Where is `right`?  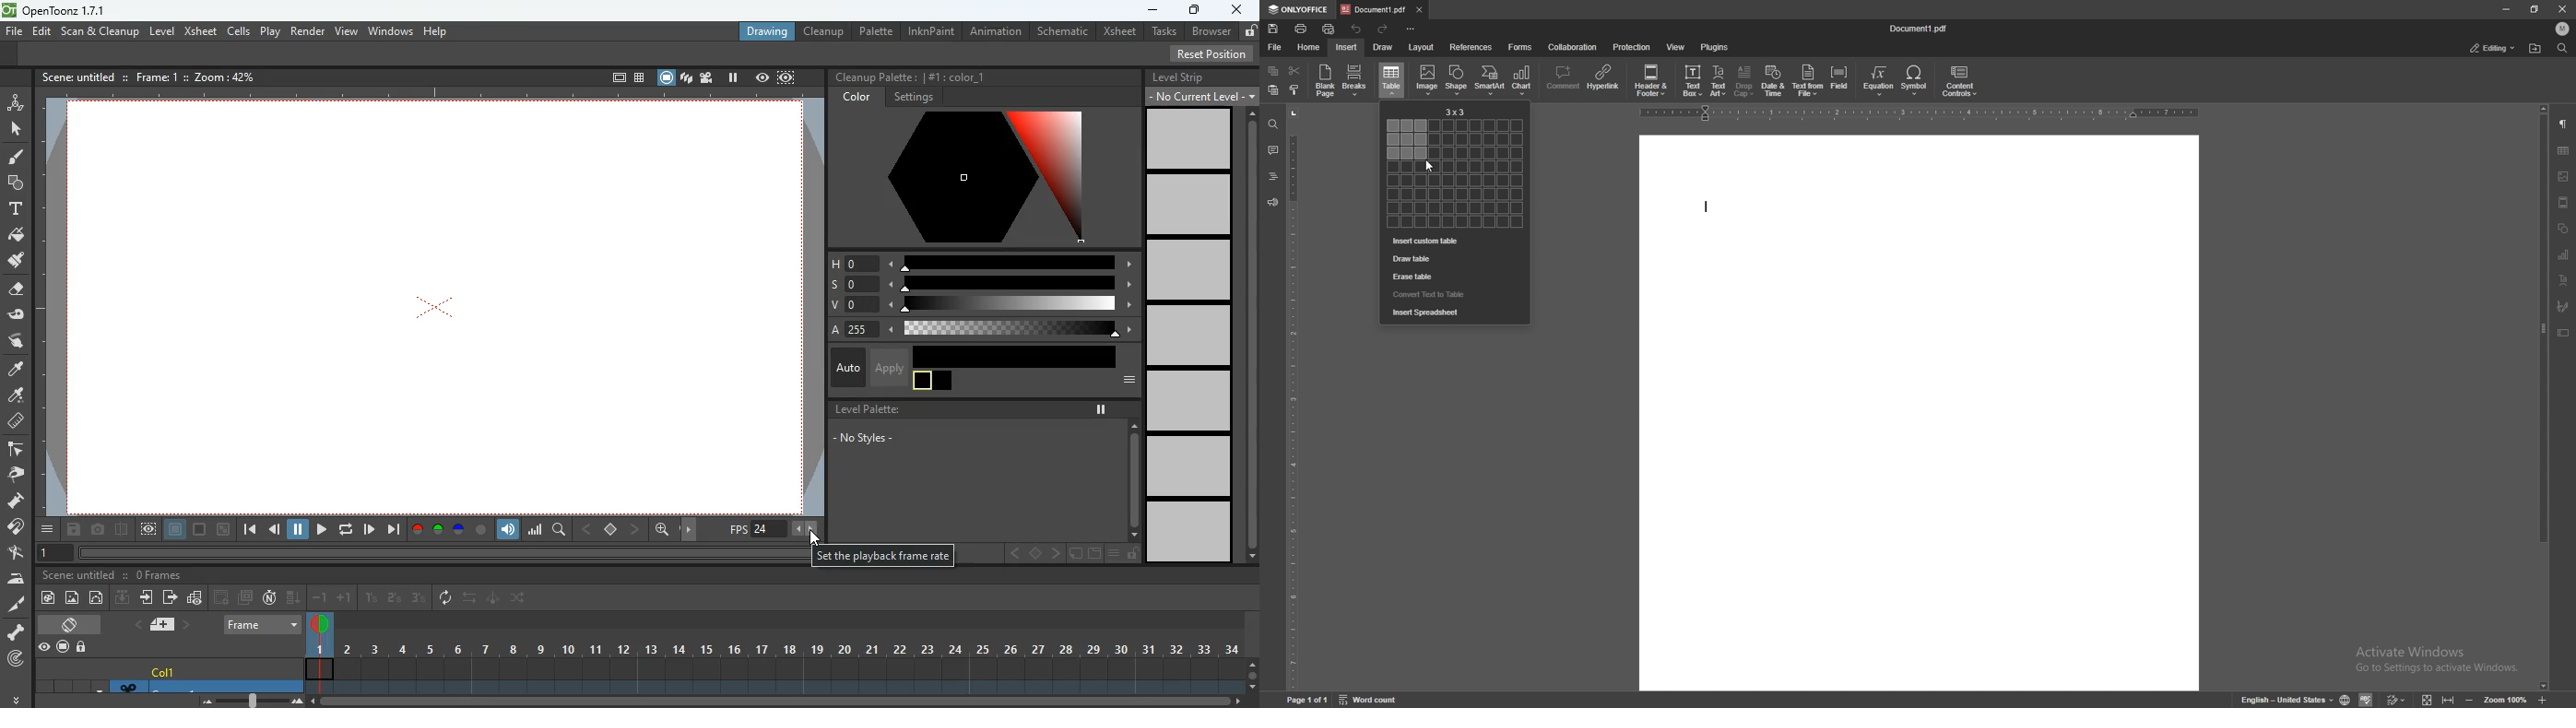 right is located at coordinates (636, 528).